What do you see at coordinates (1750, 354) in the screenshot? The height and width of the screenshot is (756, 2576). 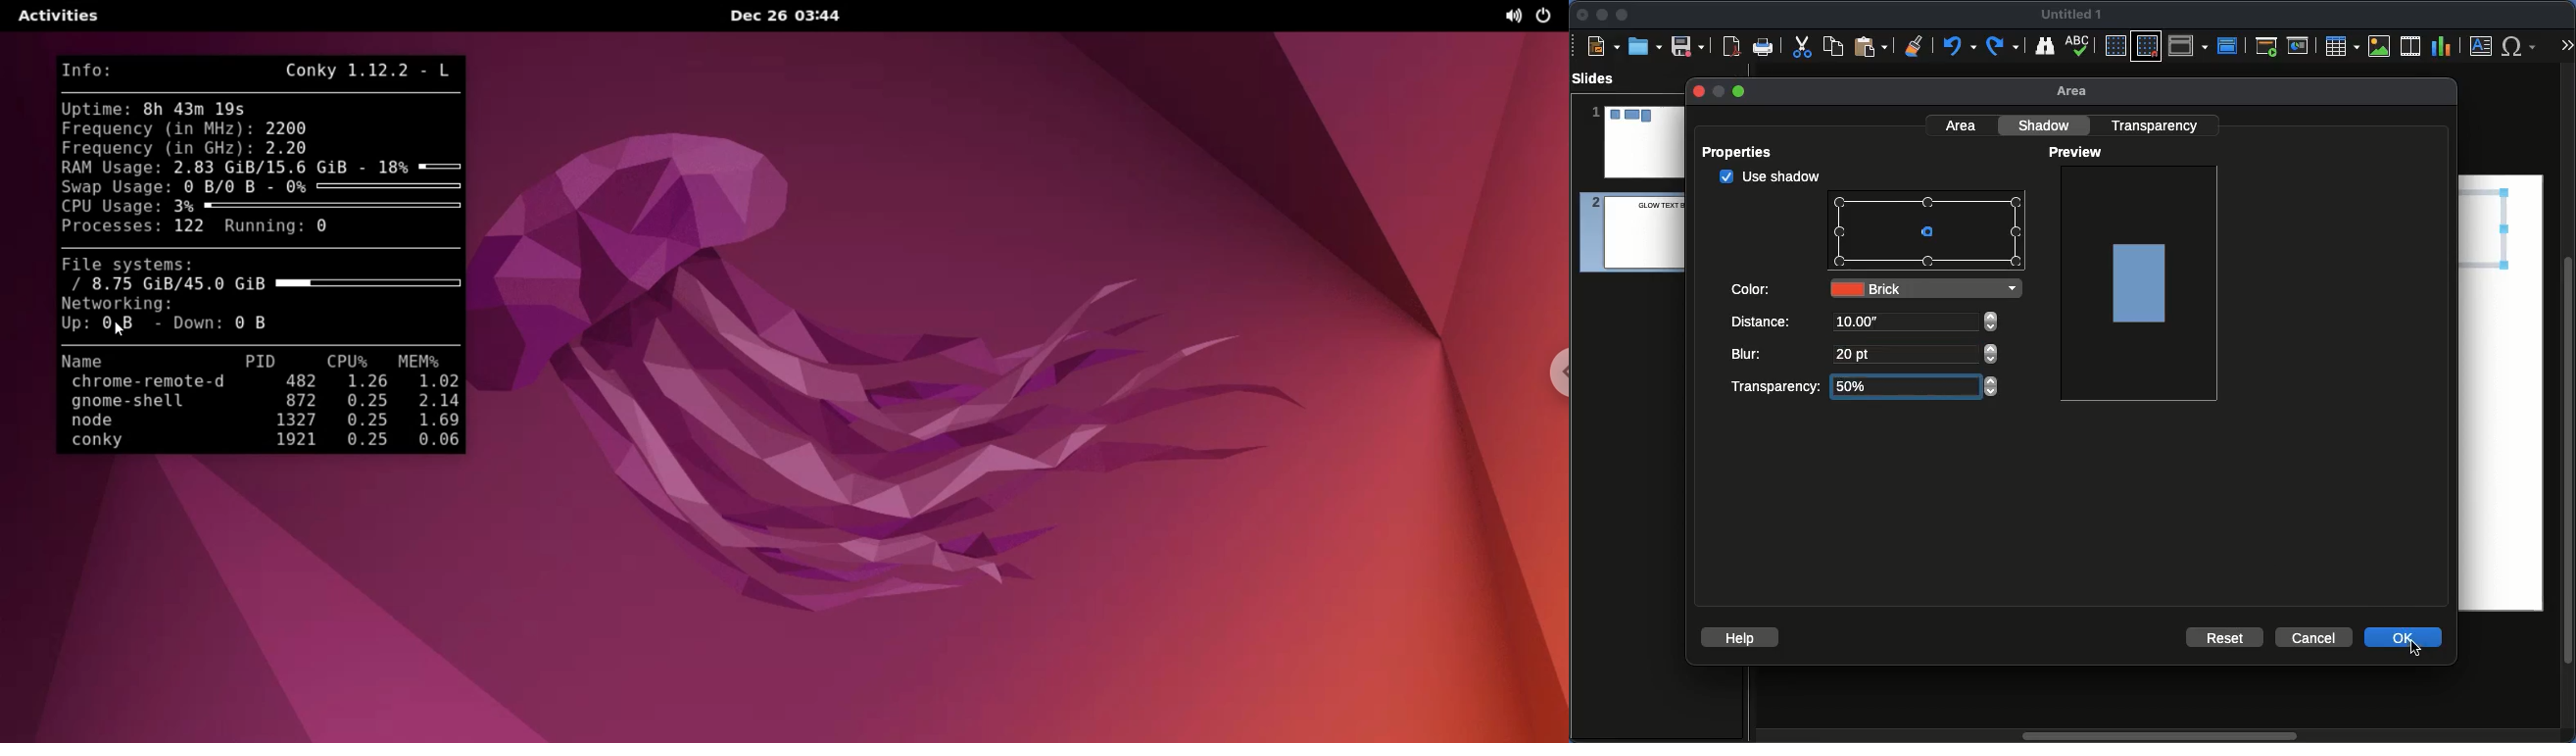 I see `Blur` at bounding box center [1750, 354].